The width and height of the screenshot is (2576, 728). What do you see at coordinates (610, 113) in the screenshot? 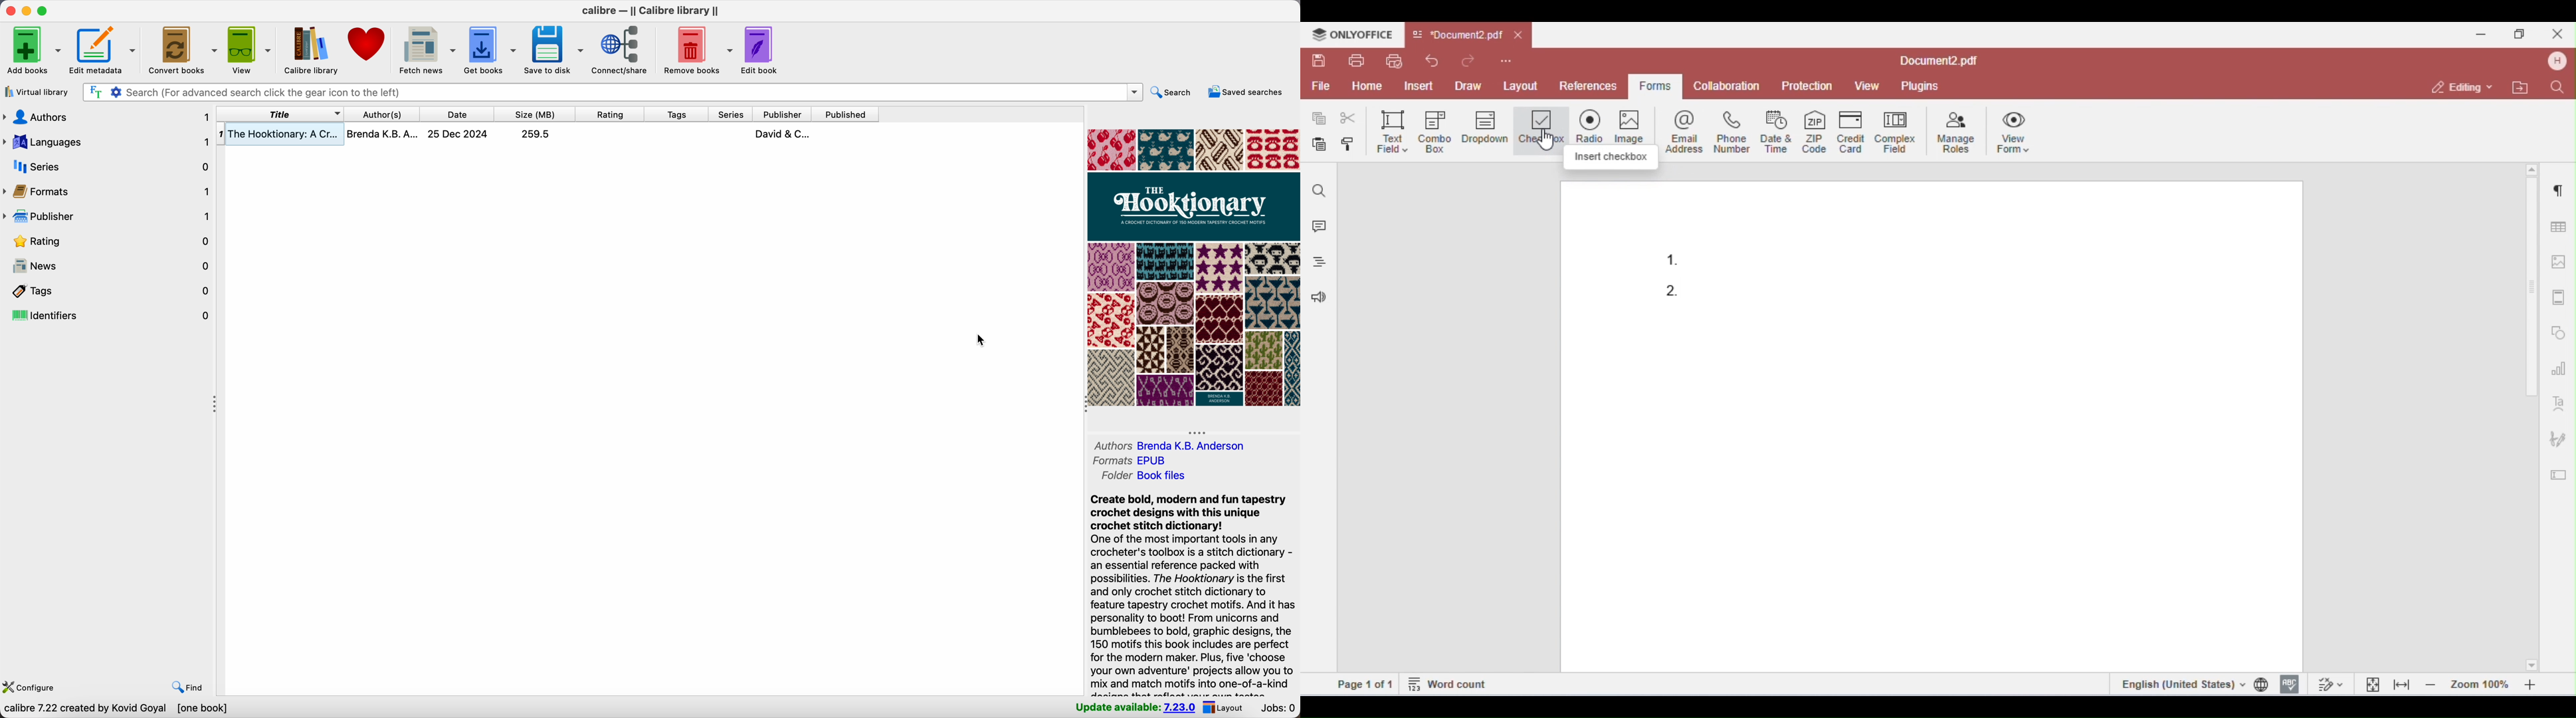
I see `rating` at bounding box center [610, 113].